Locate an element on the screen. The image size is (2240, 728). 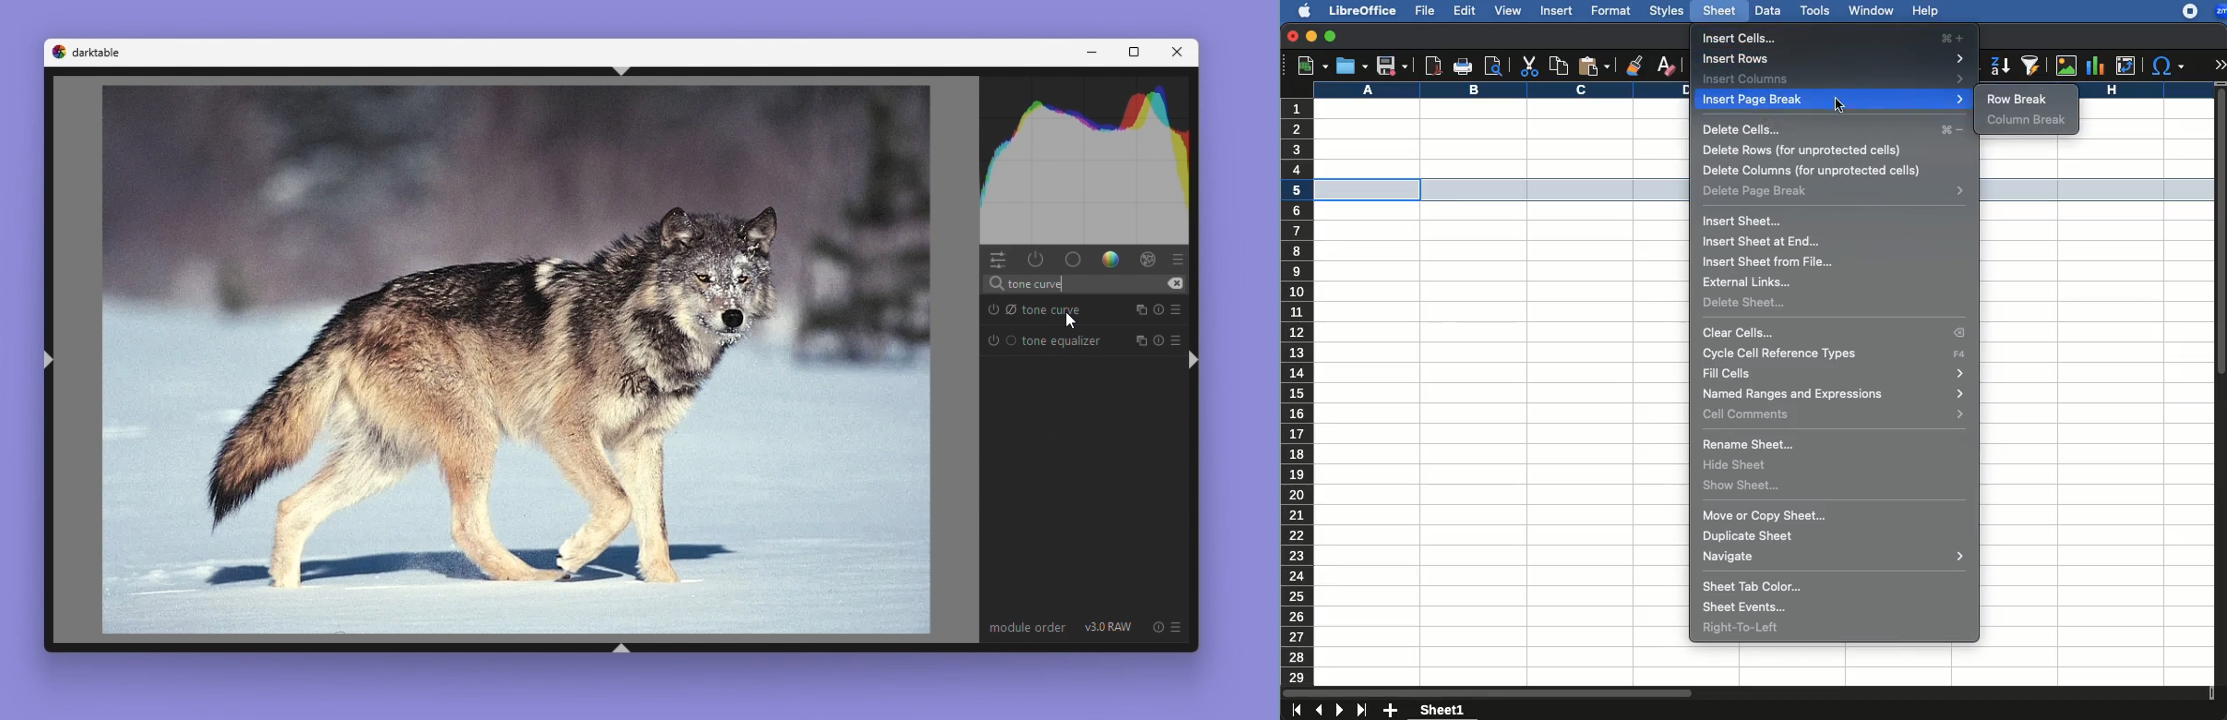
cycle cell reference types is located at coordinates (1836, 353).